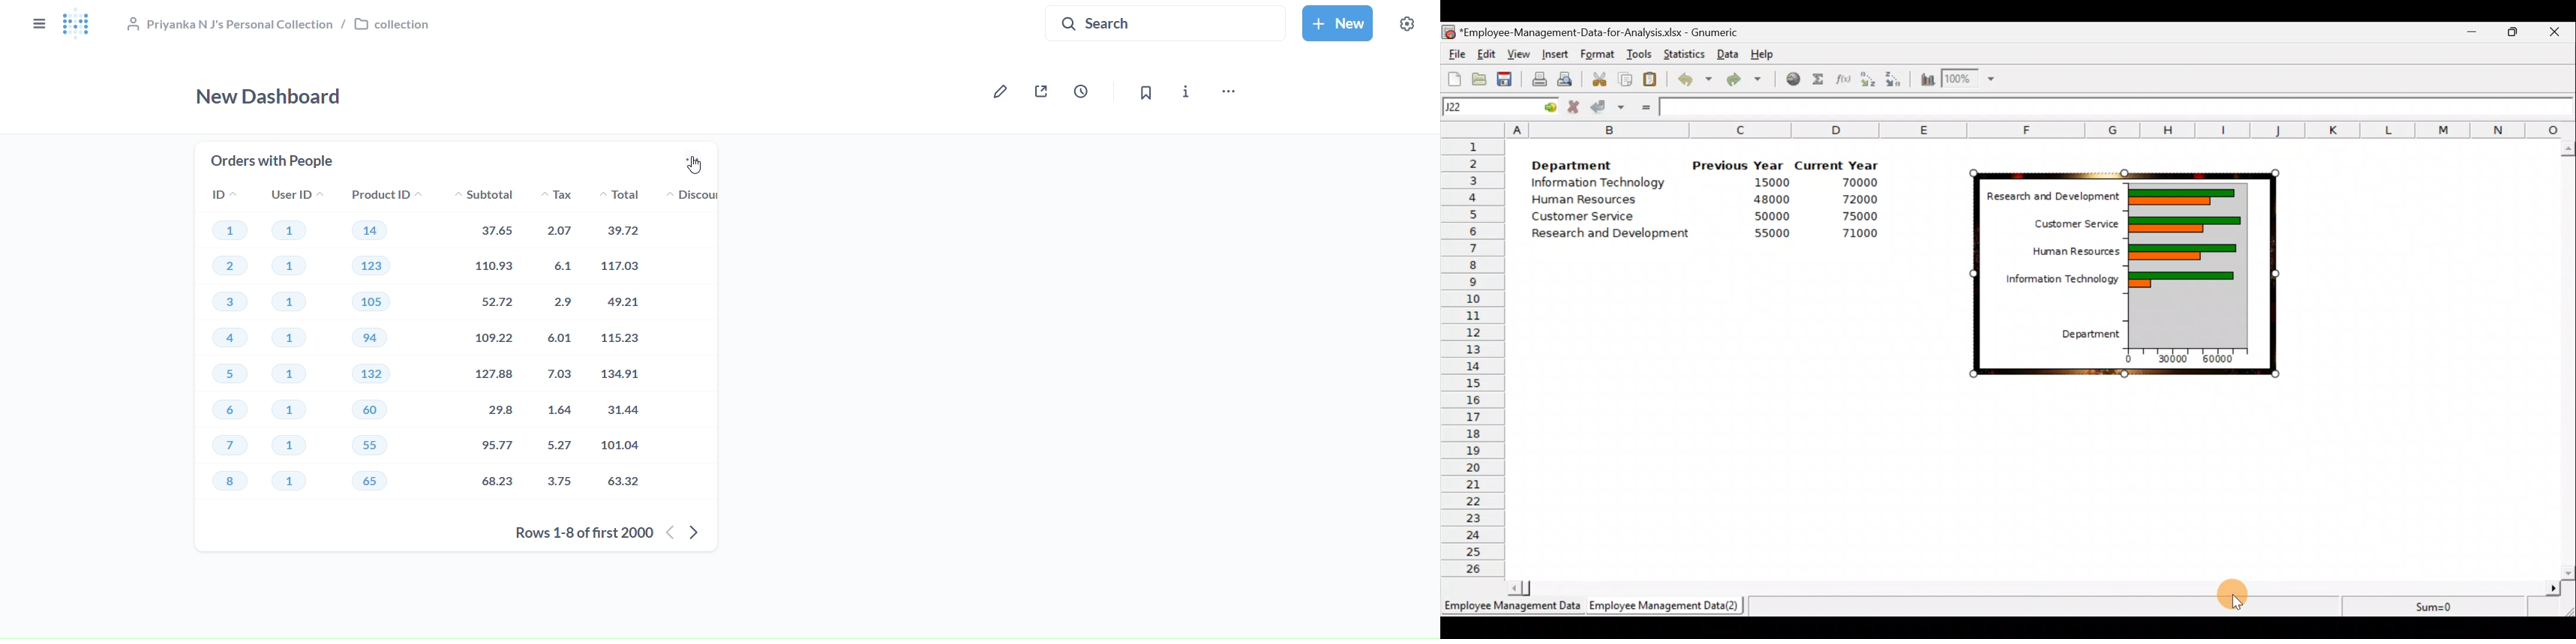 The width and height of the screenshot is (2576, 644). Describe the element at coordinates (1455, 54) in the screenshot. I see `File` at that location.